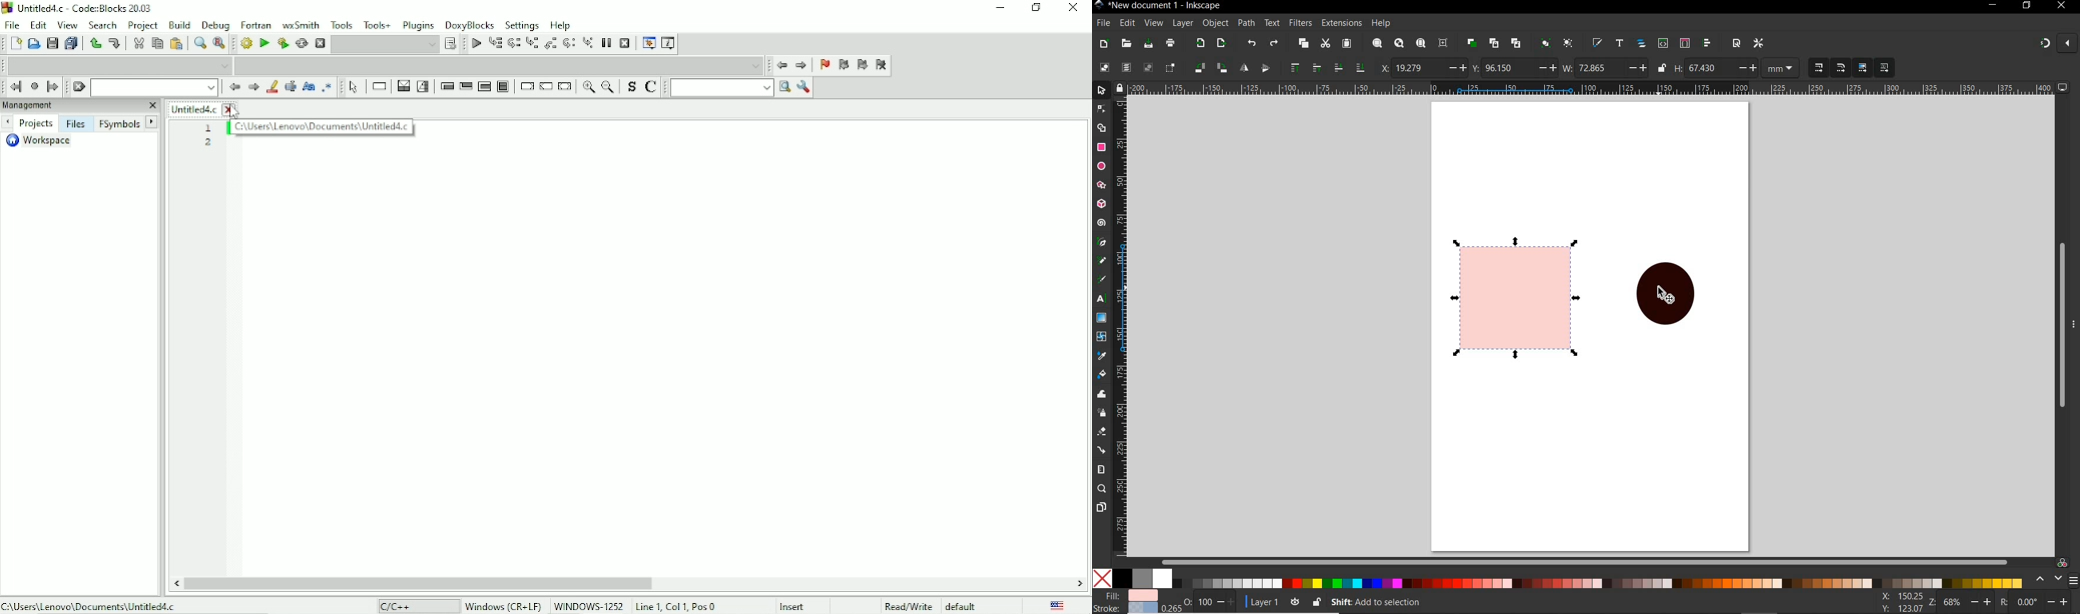  Describe the element at coordinates (1579, 579) in the screenshot. I see `color pallet` at that location.